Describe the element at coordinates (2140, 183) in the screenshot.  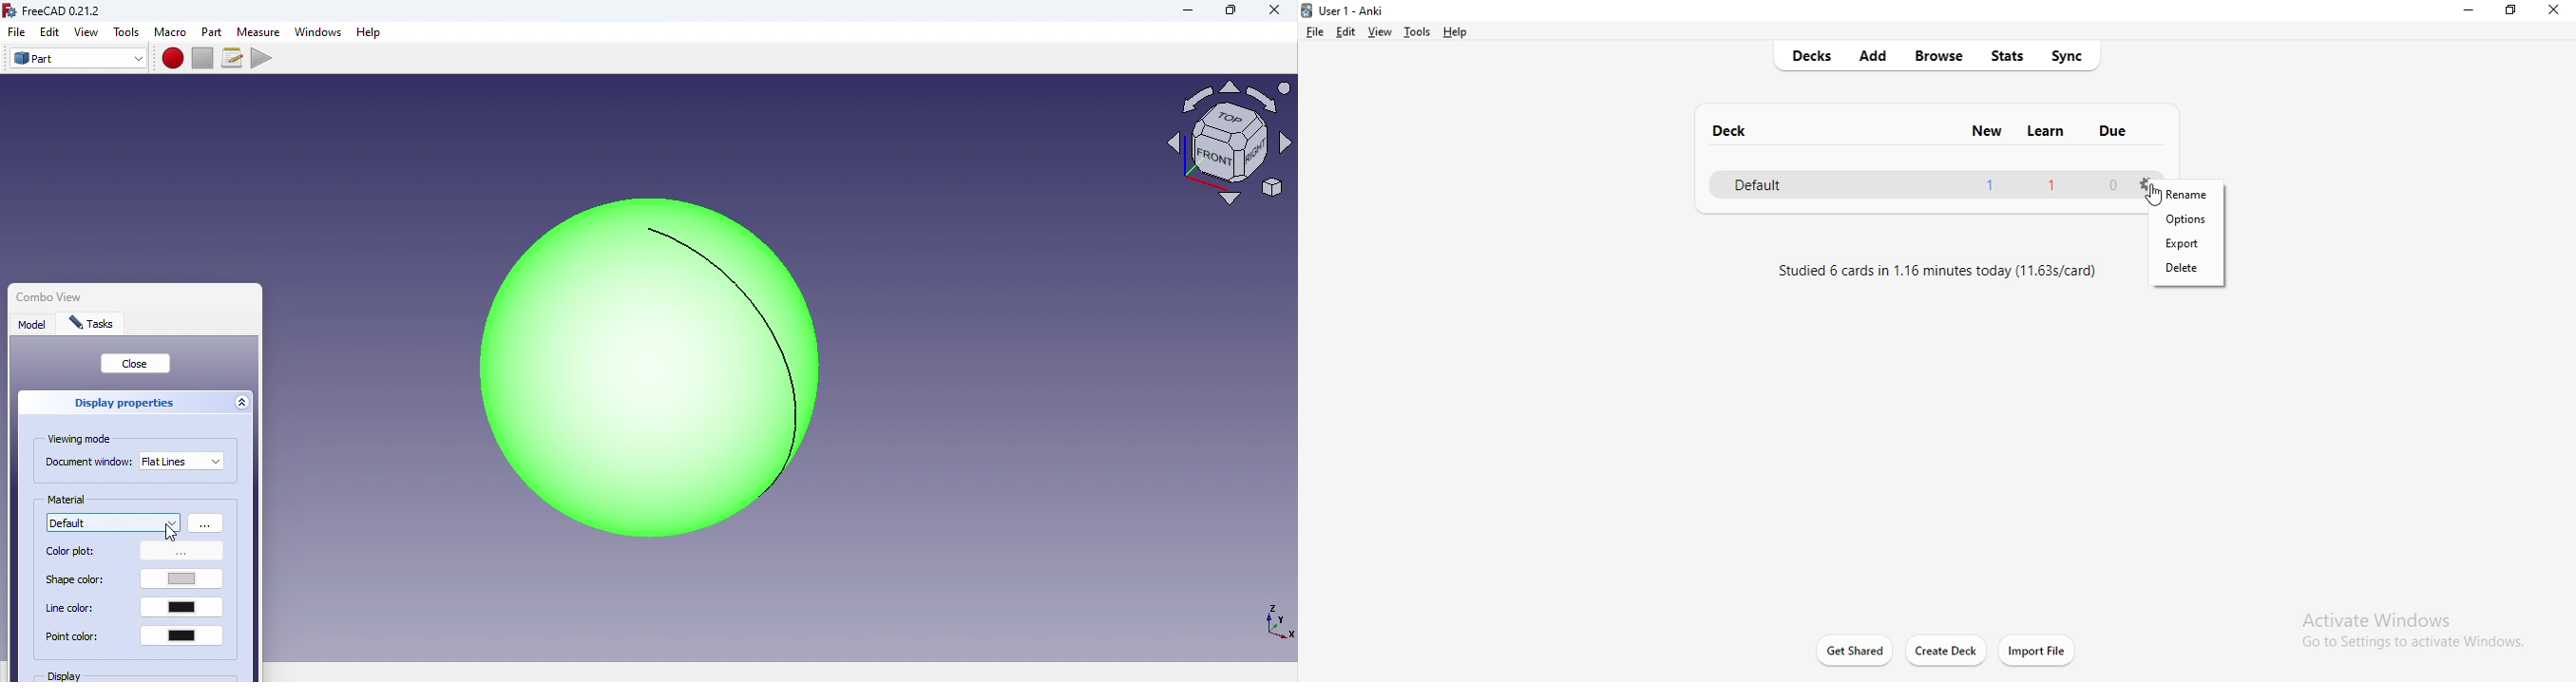
I see `settings` at that location.